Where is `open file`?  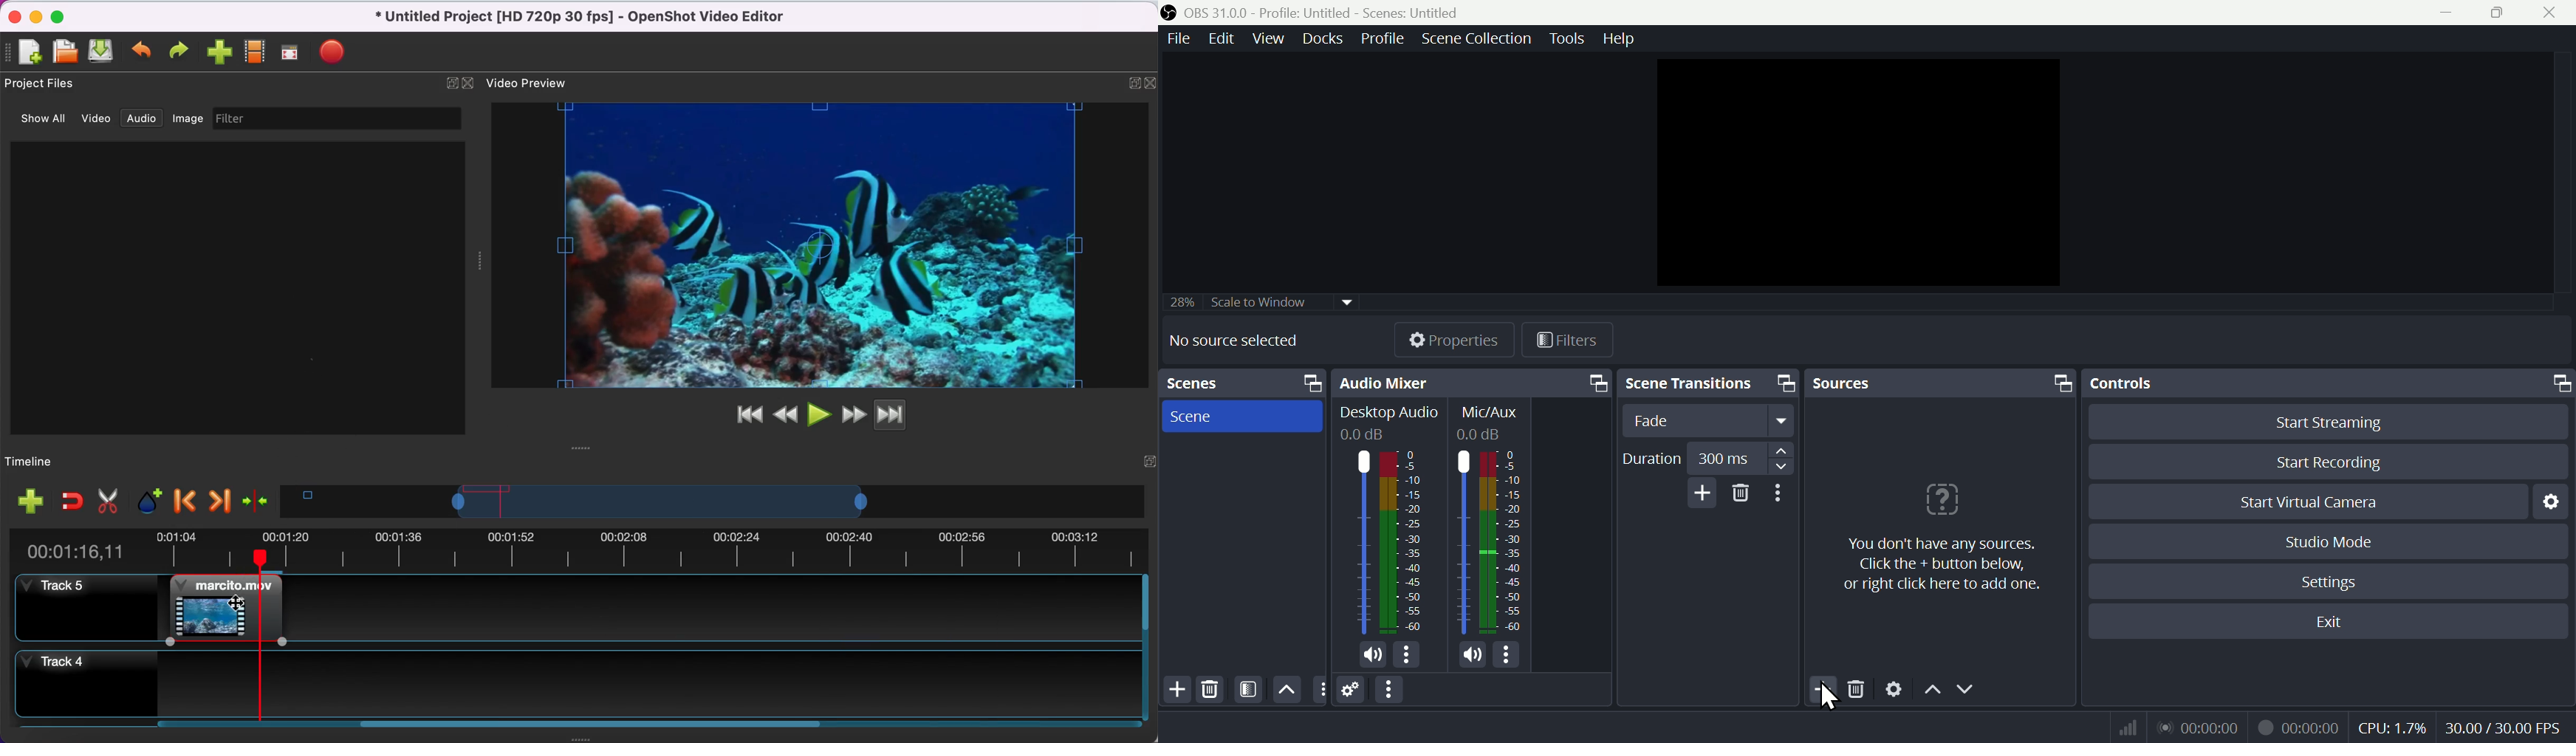
open file is located at coordinates (64, 51).